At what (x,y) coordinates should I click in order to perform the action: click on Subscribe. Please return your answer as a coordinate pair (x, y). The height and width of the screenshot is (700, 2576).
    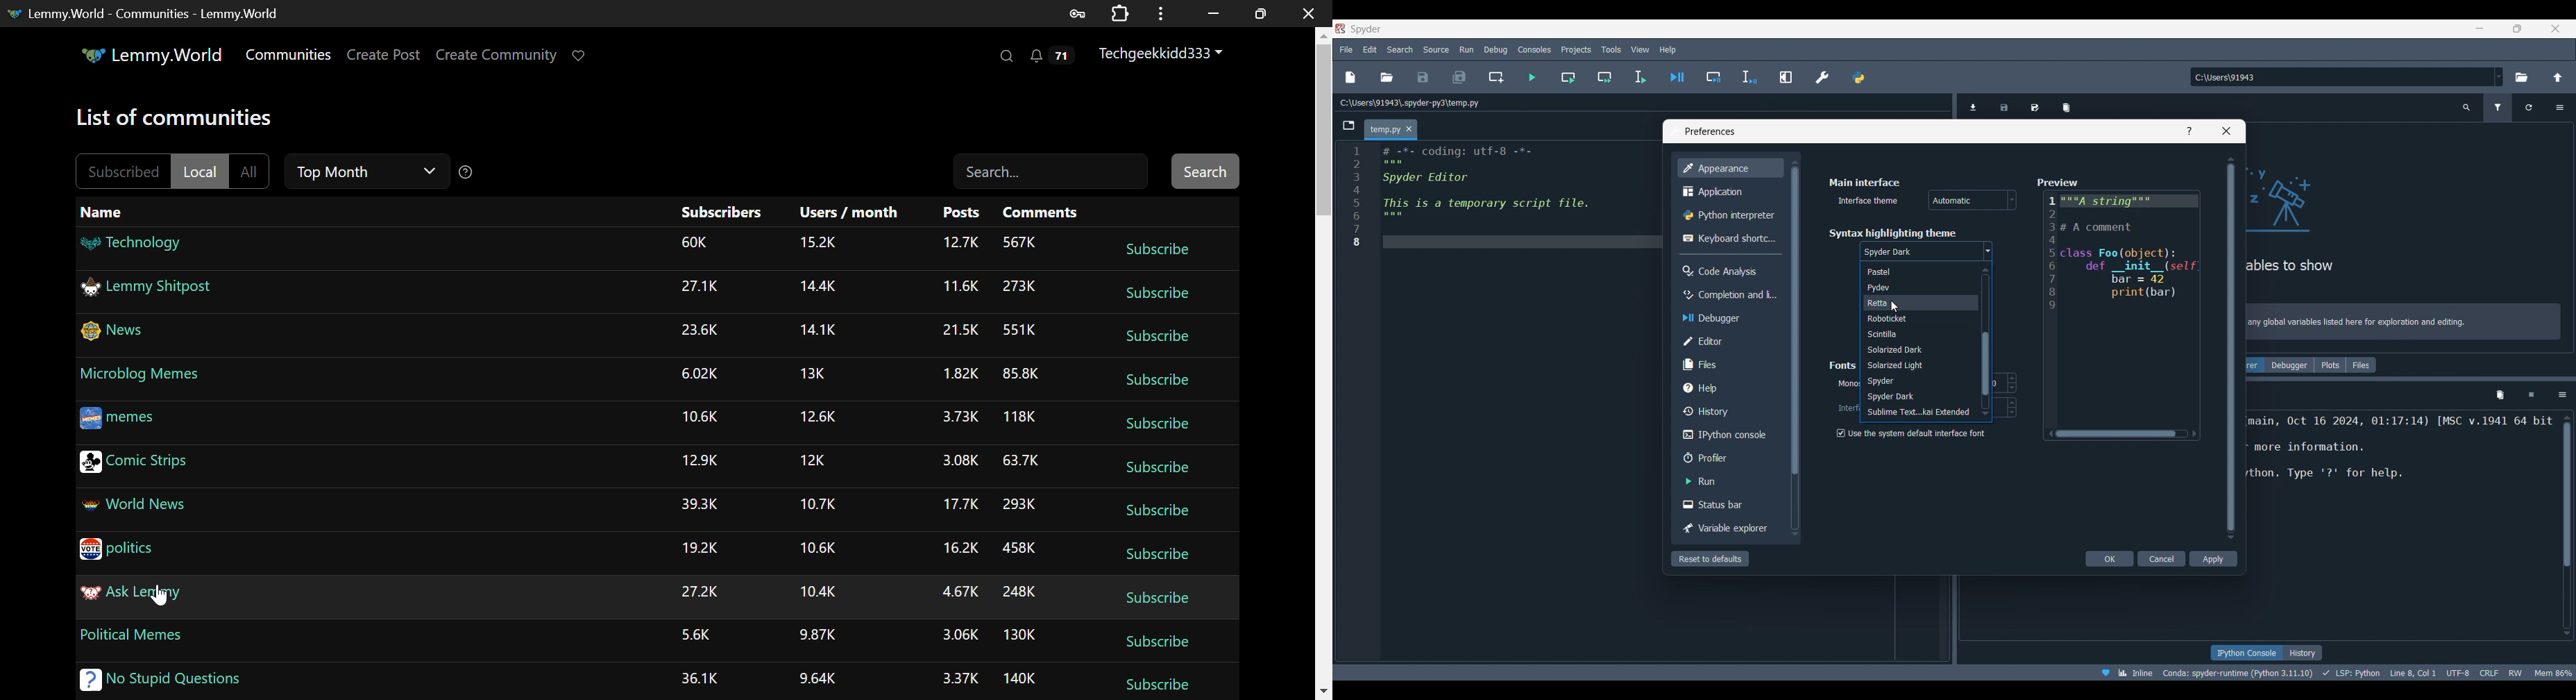
    Looking at the image, I should click on (1158, 336).